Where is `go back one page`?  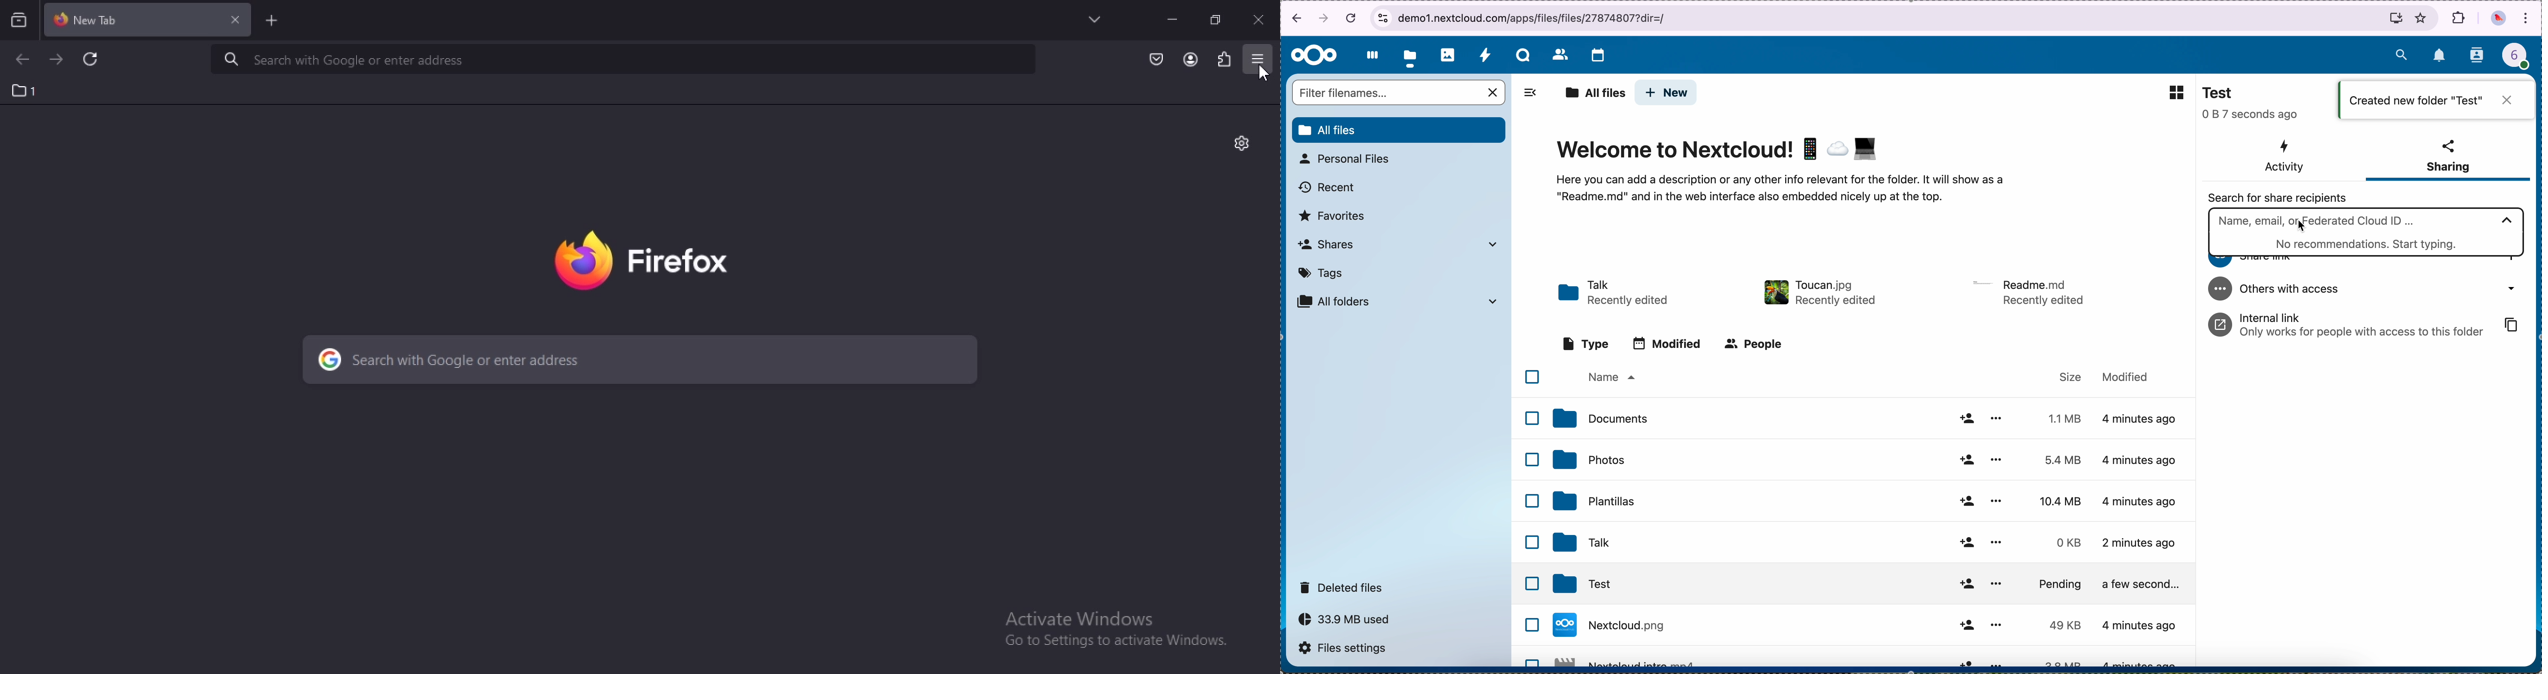 go back one page is located at coordinates (26, 60).